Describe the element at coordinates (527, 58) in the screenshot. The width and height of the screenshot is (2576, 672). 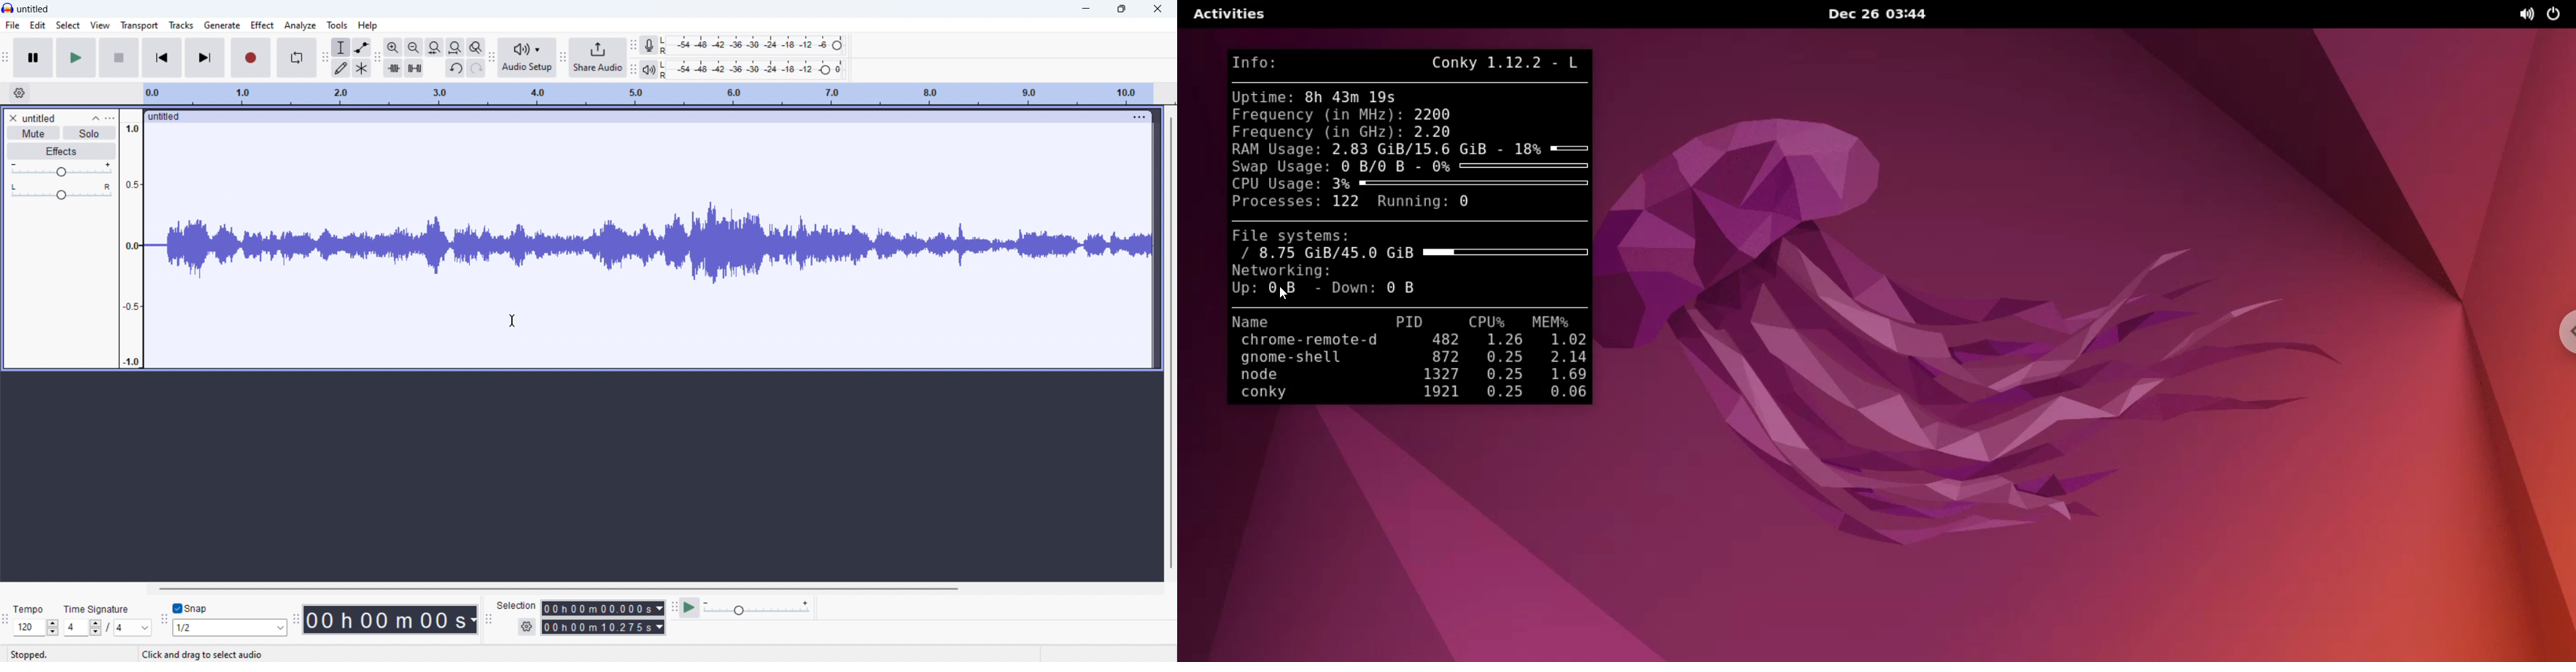
I see `audio setup` at that location.